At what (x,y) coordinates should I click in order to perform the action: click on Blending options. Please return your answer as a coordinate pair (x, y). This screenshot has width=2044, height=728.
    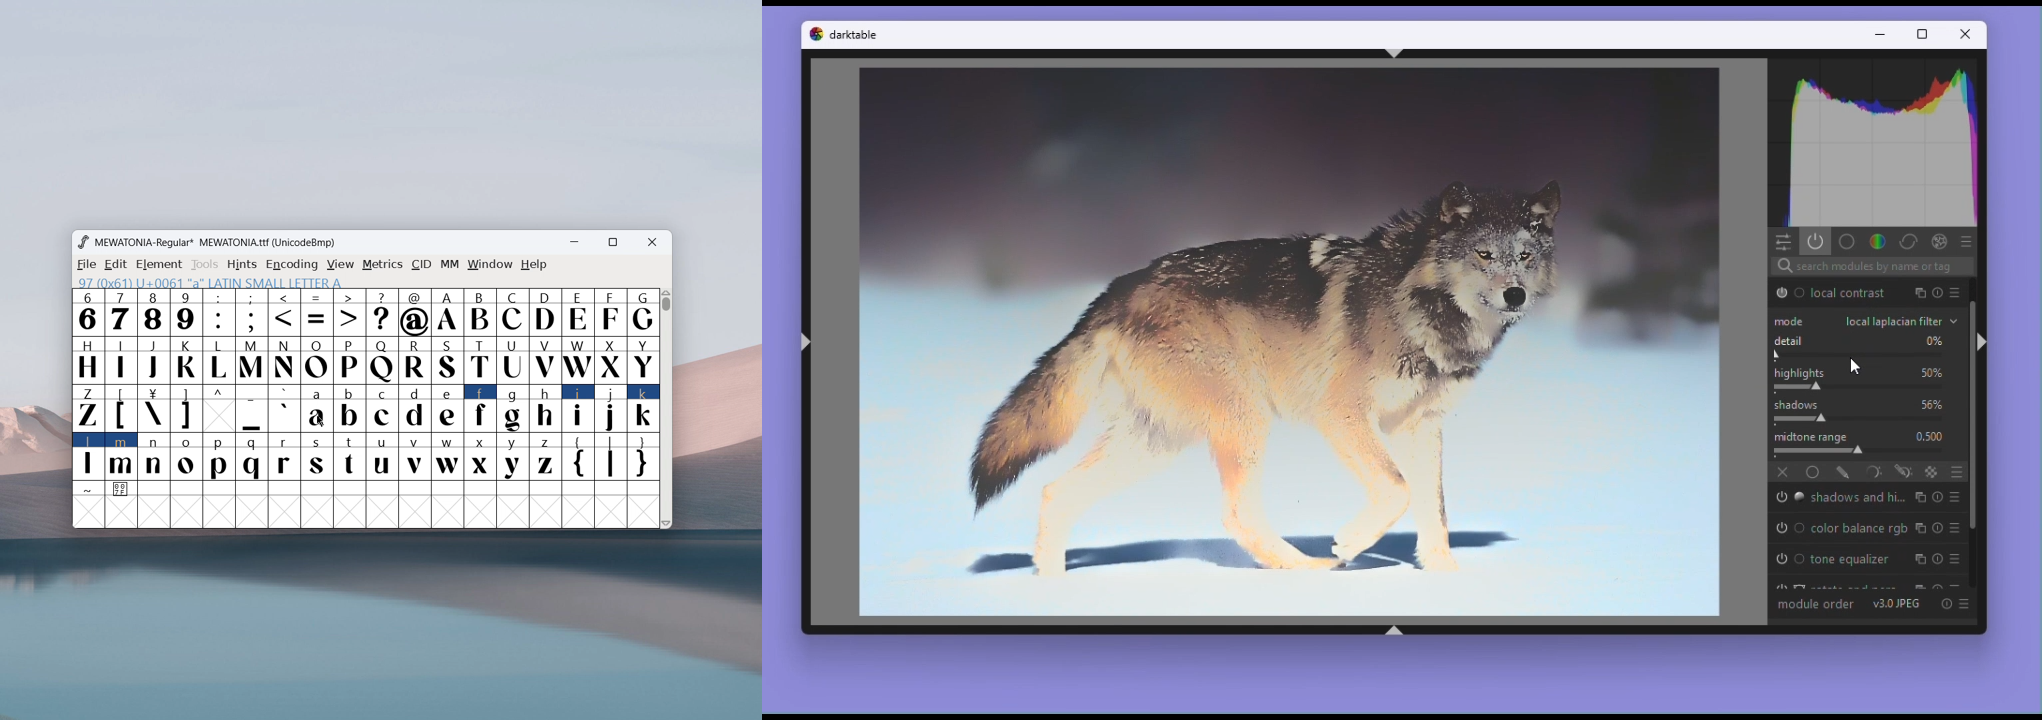
    Looking at the image, I should click on (1956, 471).